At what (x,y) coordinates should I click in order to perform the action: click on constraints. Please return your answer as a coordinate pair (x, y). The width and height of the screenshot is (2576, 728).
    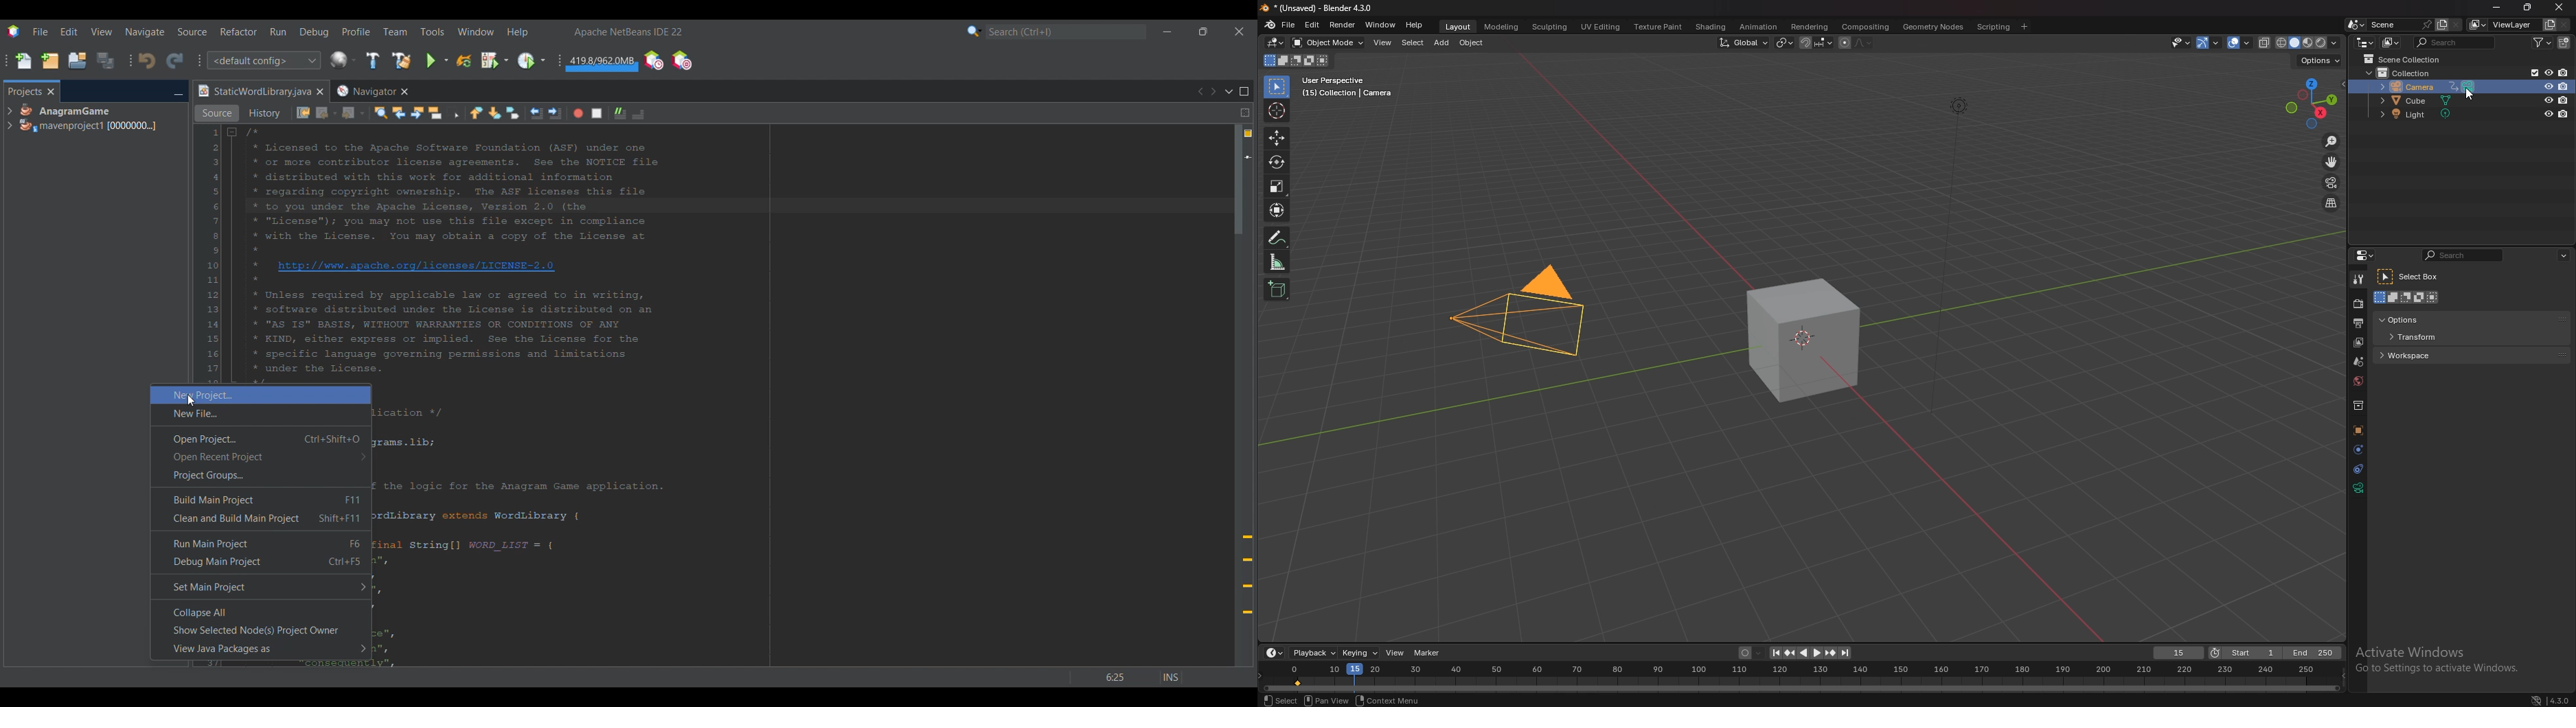
    Looking at the image, I should click on (2358, 468).